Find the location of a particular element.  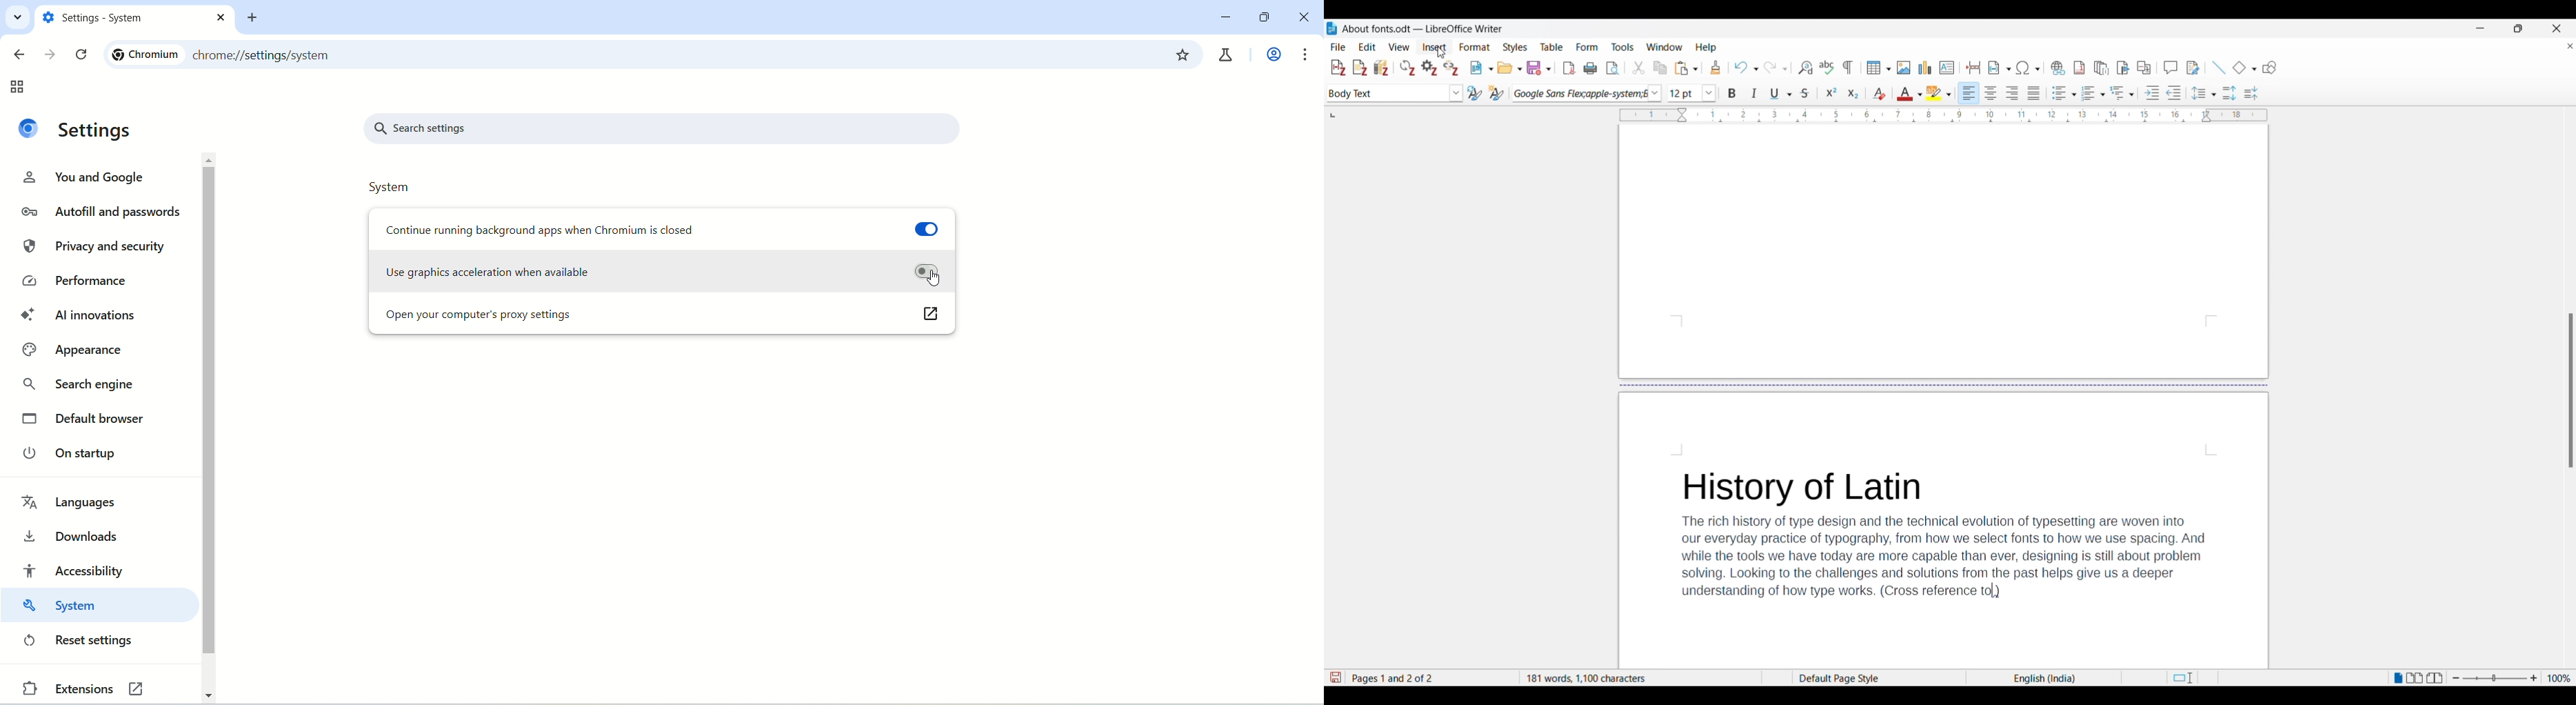

Paste options is located at coordinates (1687, 68).